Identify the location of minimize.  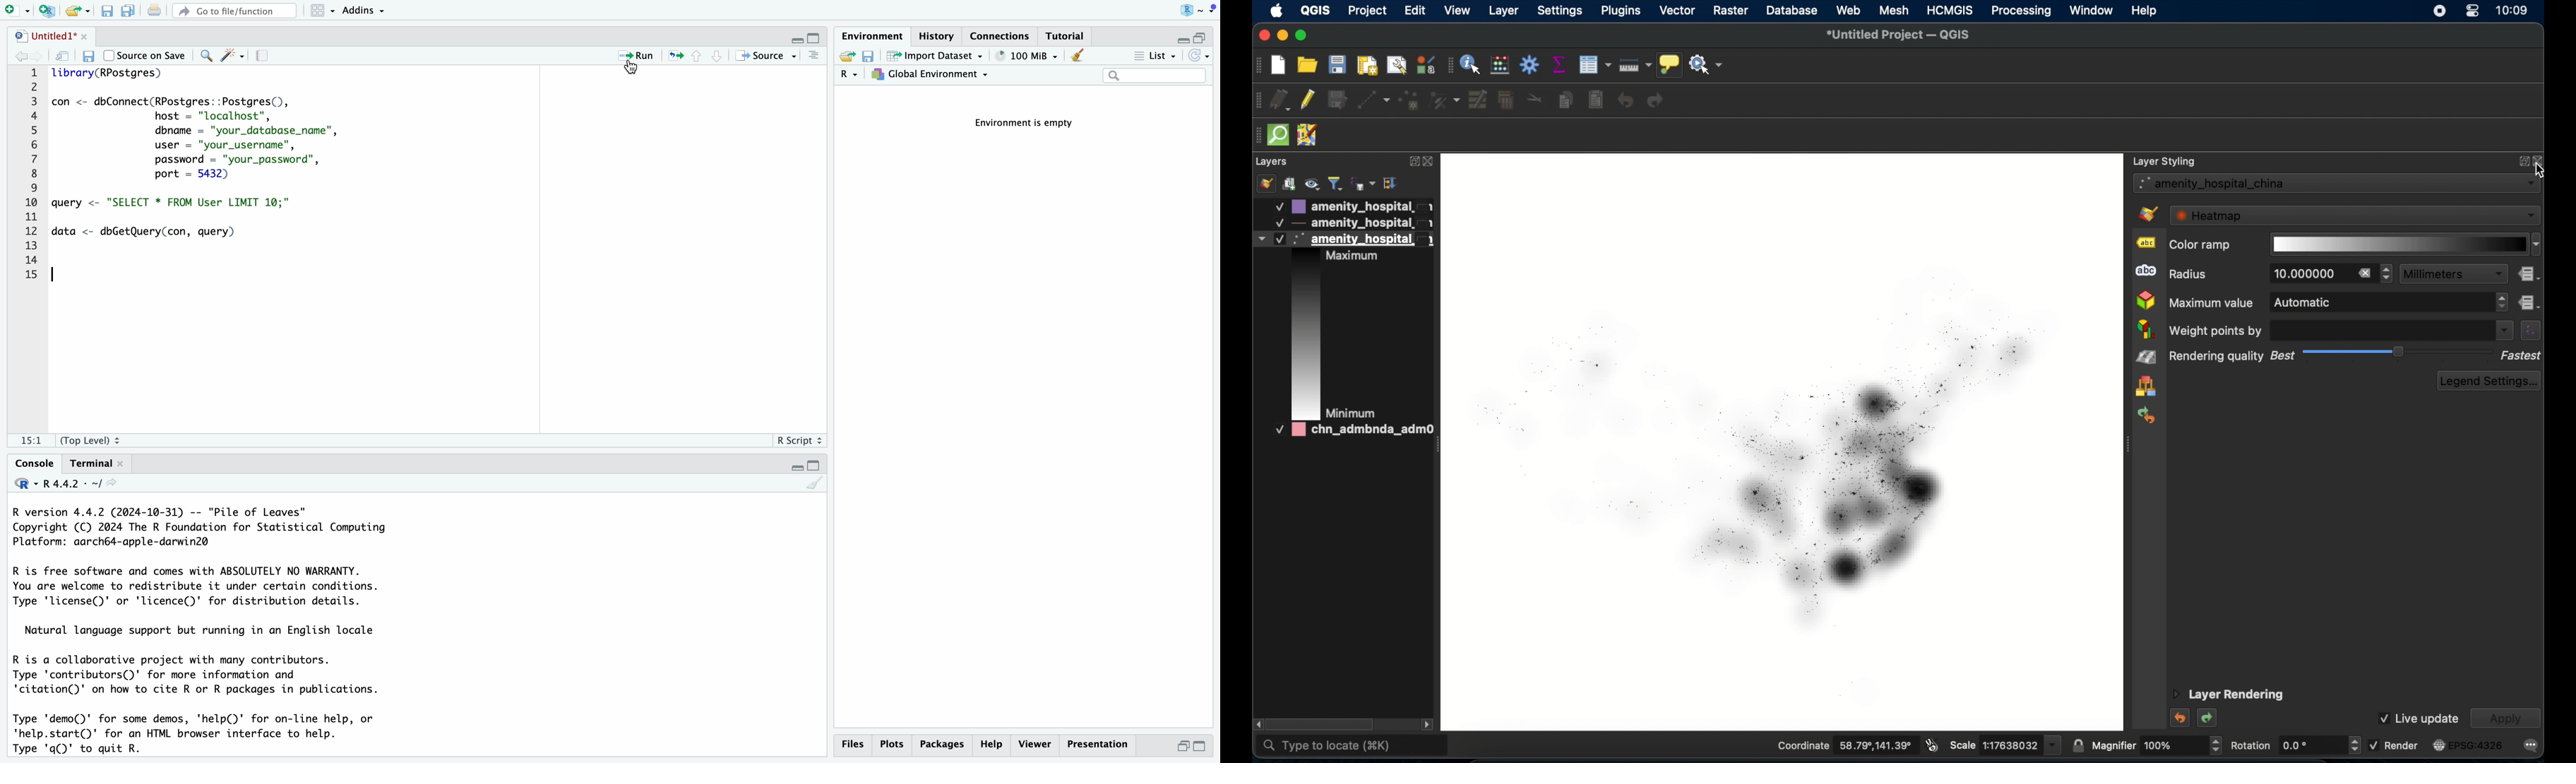
(1179, 749).